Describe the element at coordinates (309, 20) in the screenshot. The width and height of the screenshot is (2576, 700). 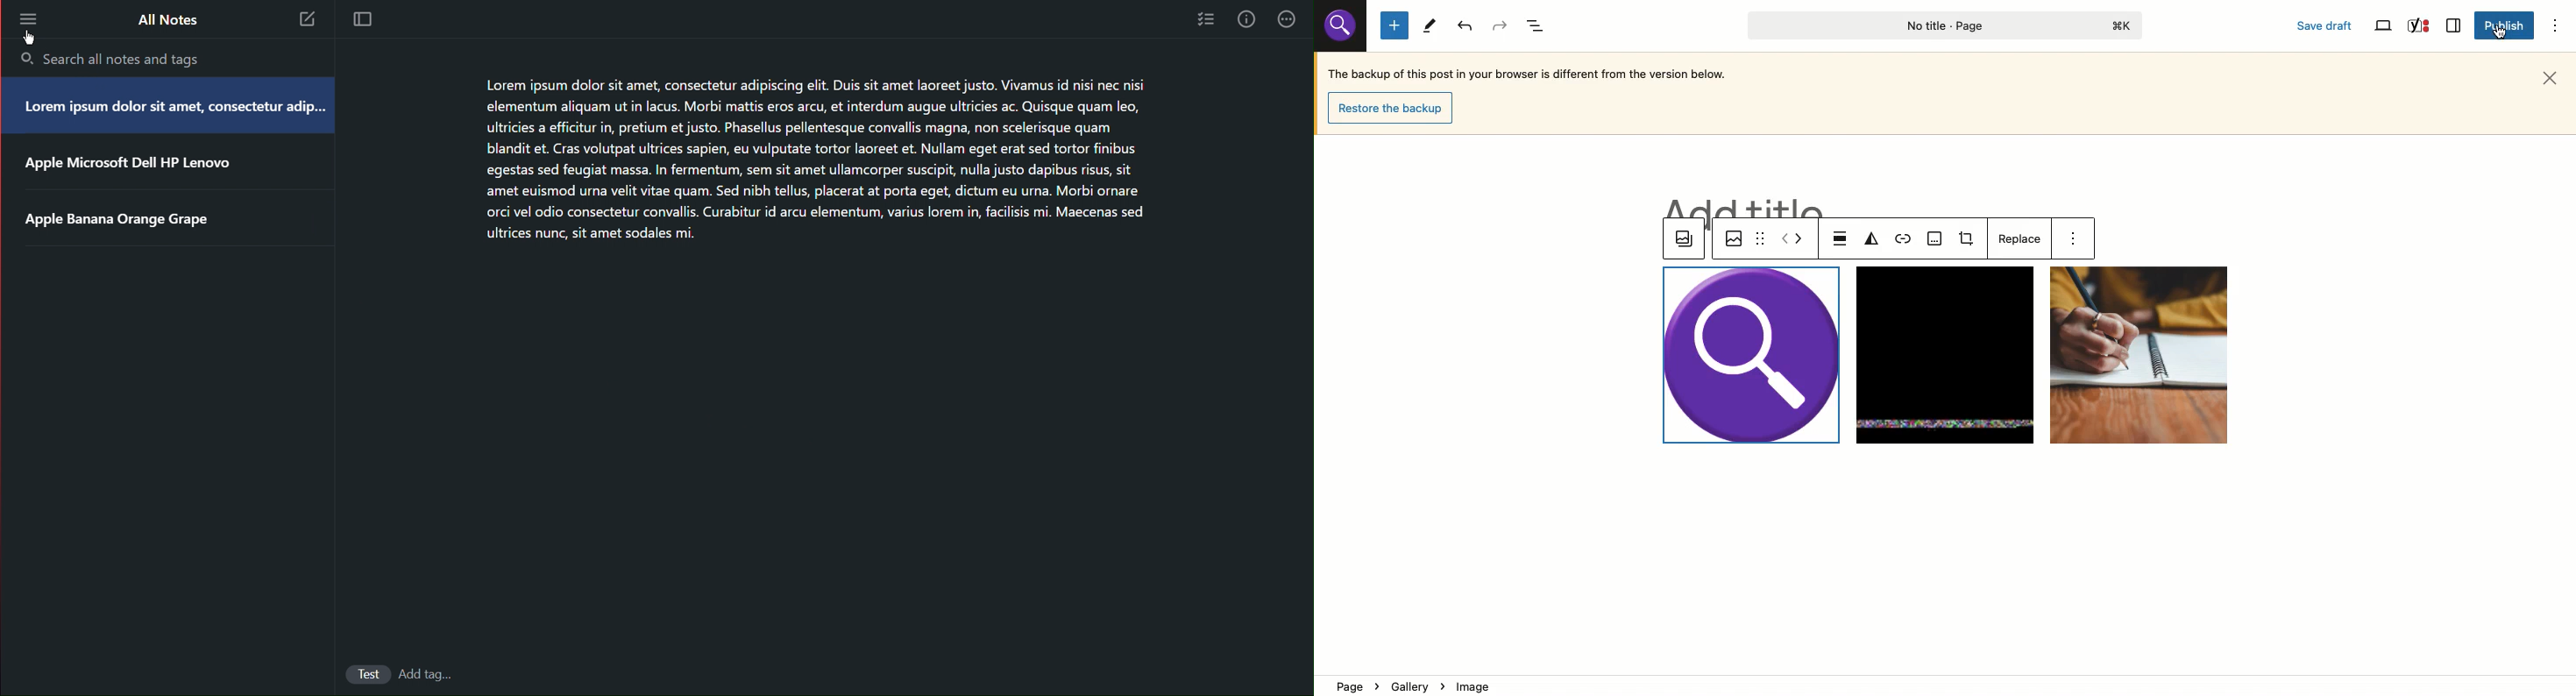
I see `New Note` at that location.